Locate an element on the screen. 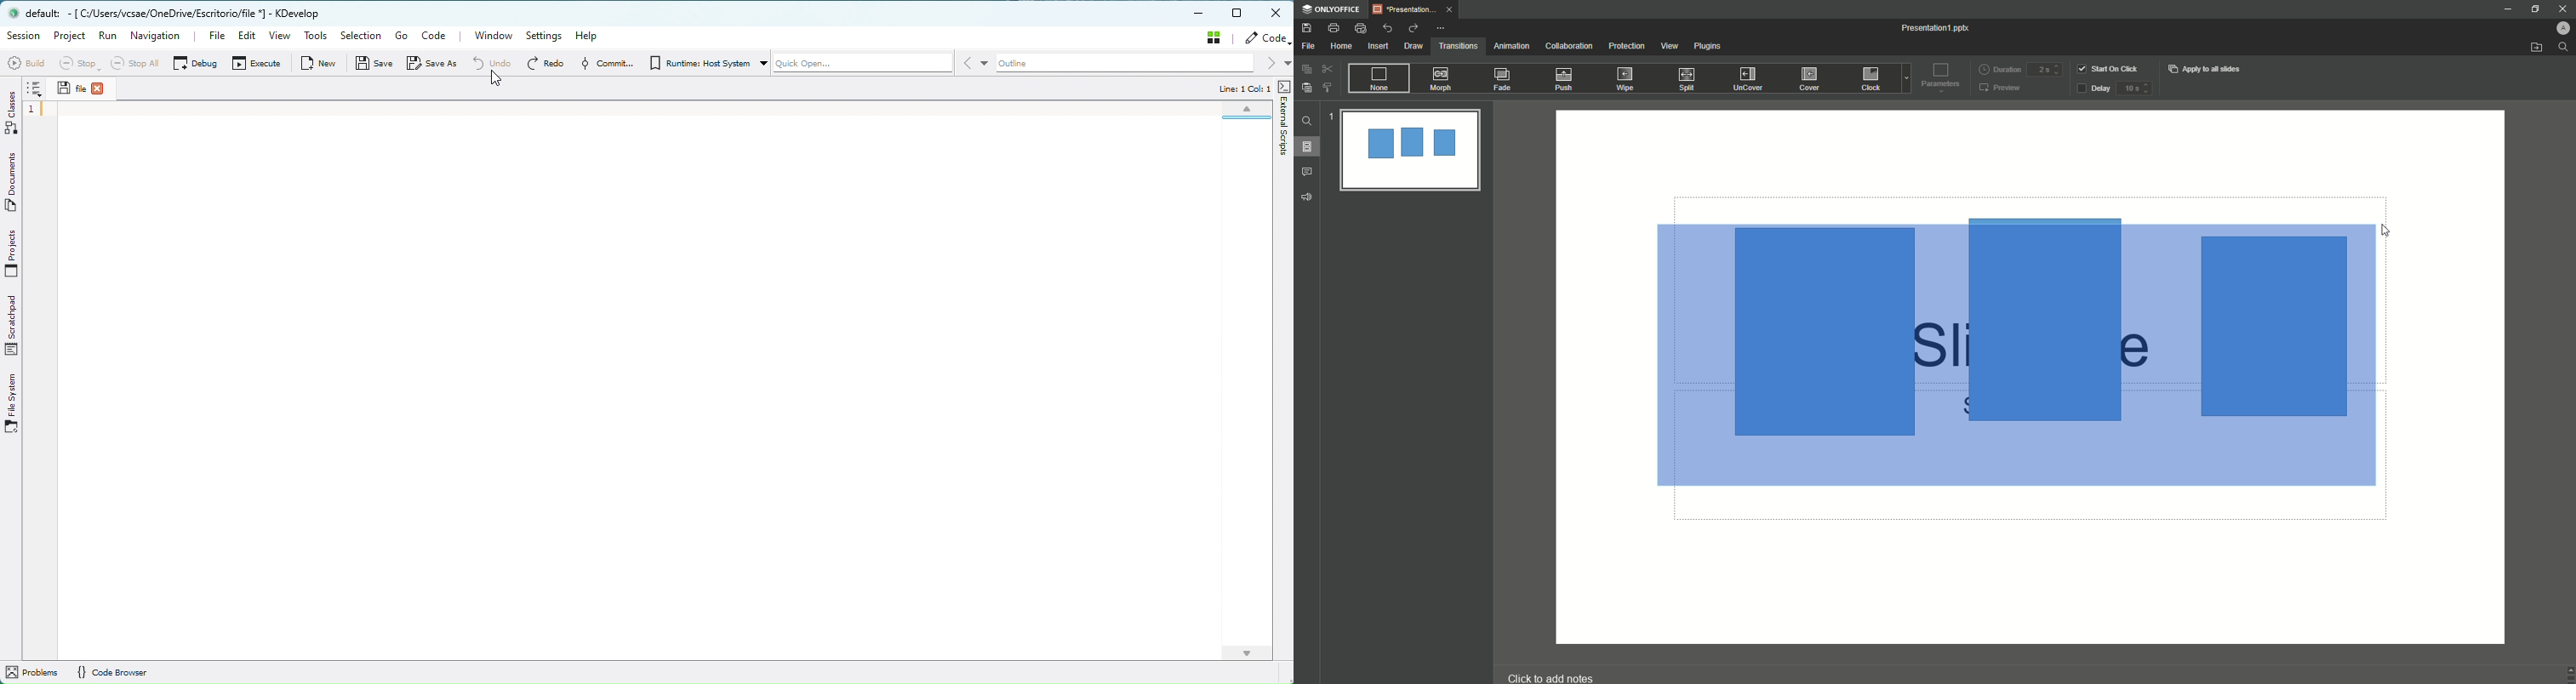  delay input is located at coordinates (2134, 88).